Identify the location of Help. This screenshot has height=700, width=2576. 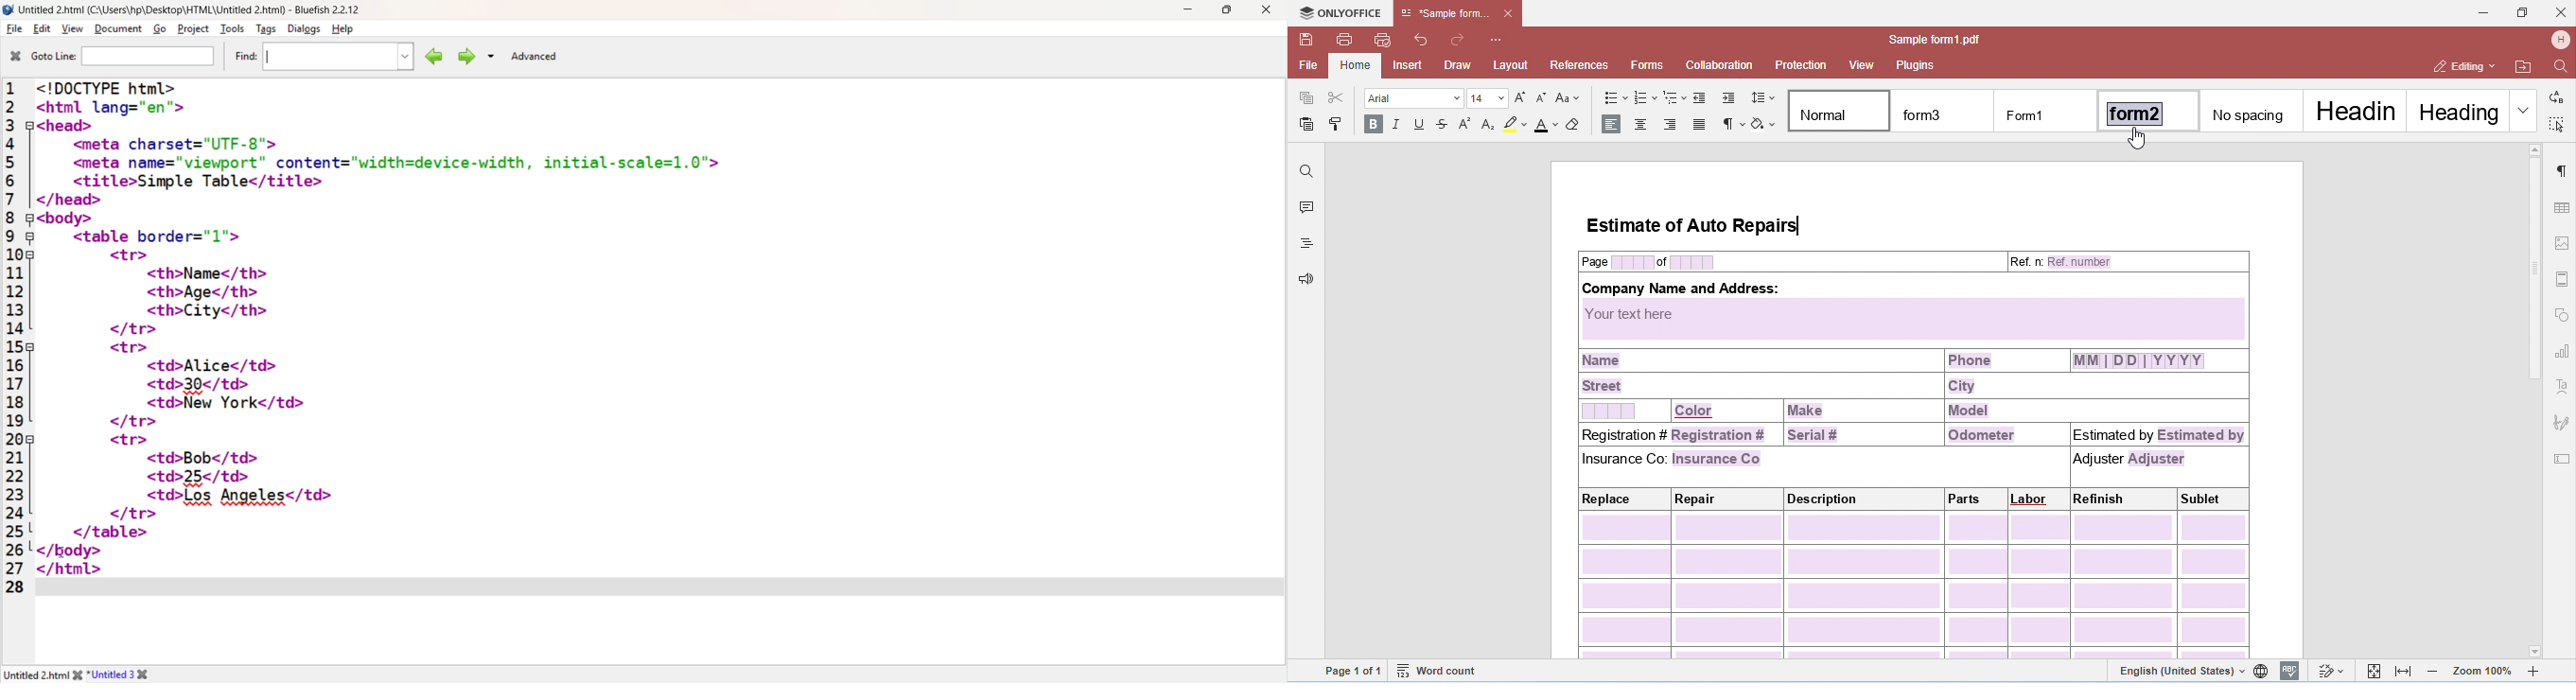
(345, 29).